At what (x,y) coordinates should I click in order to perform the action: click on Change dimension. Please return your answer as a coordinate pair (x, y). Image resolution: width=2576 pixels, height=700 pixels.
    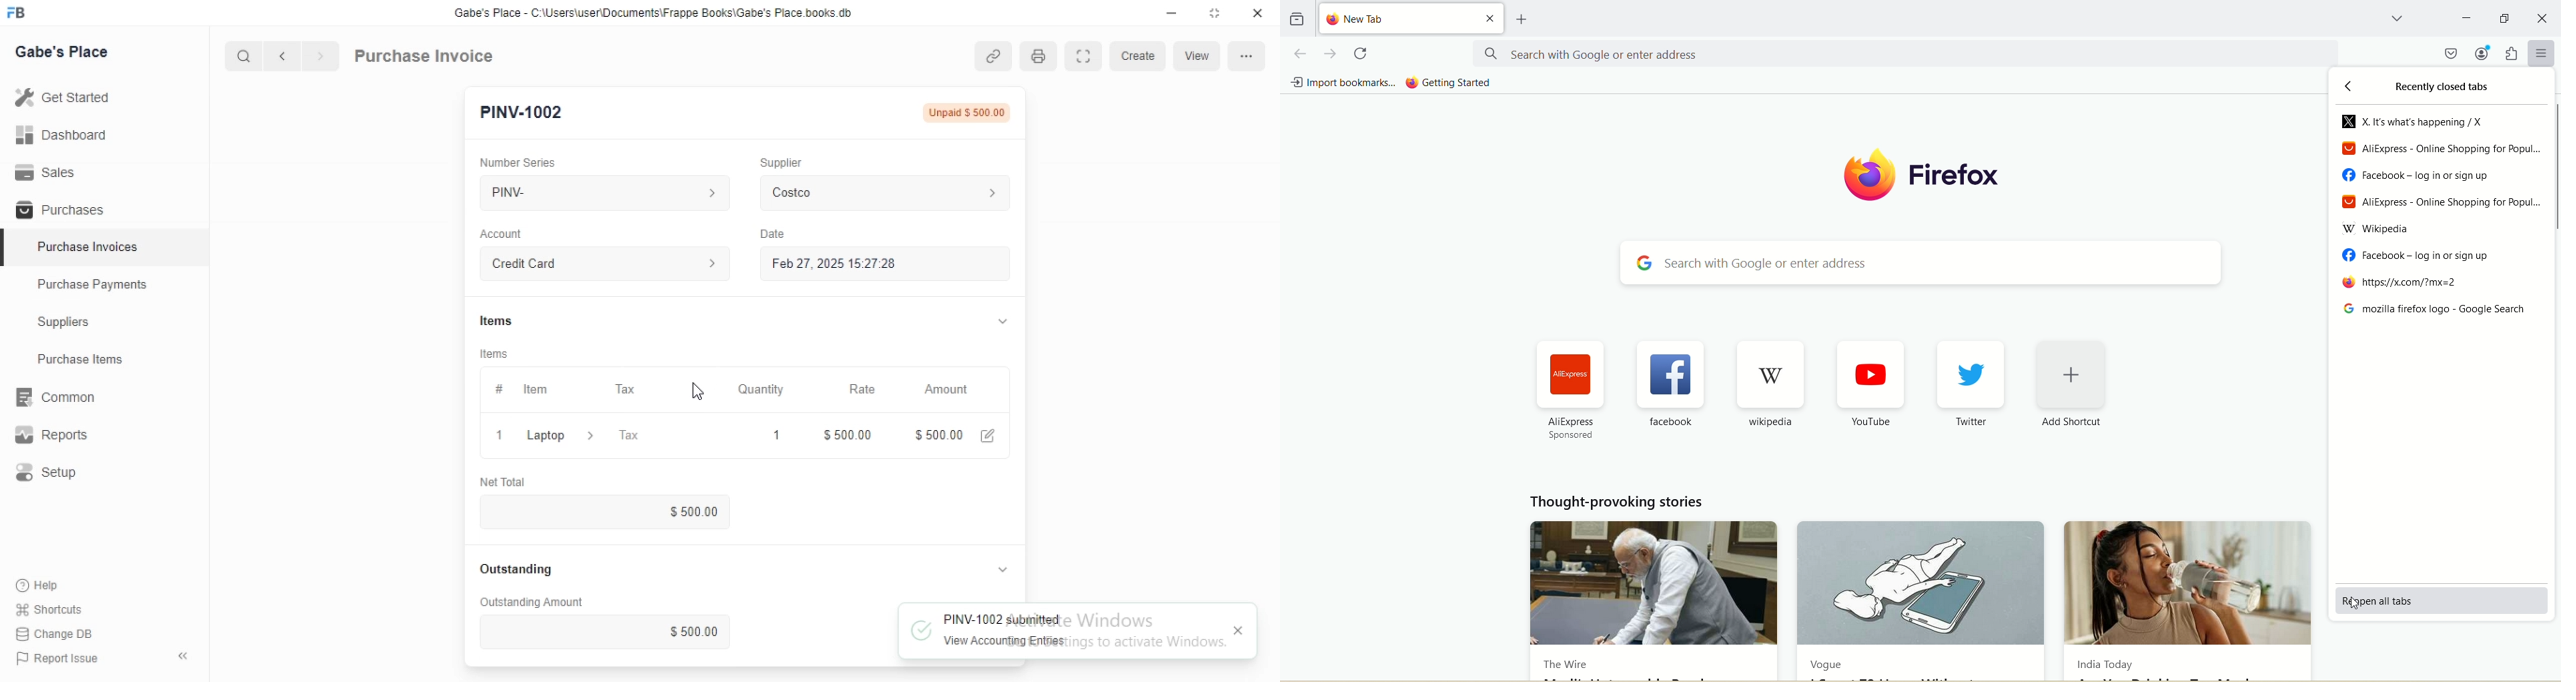
    Looking at the image, I should click on (1215, 13).